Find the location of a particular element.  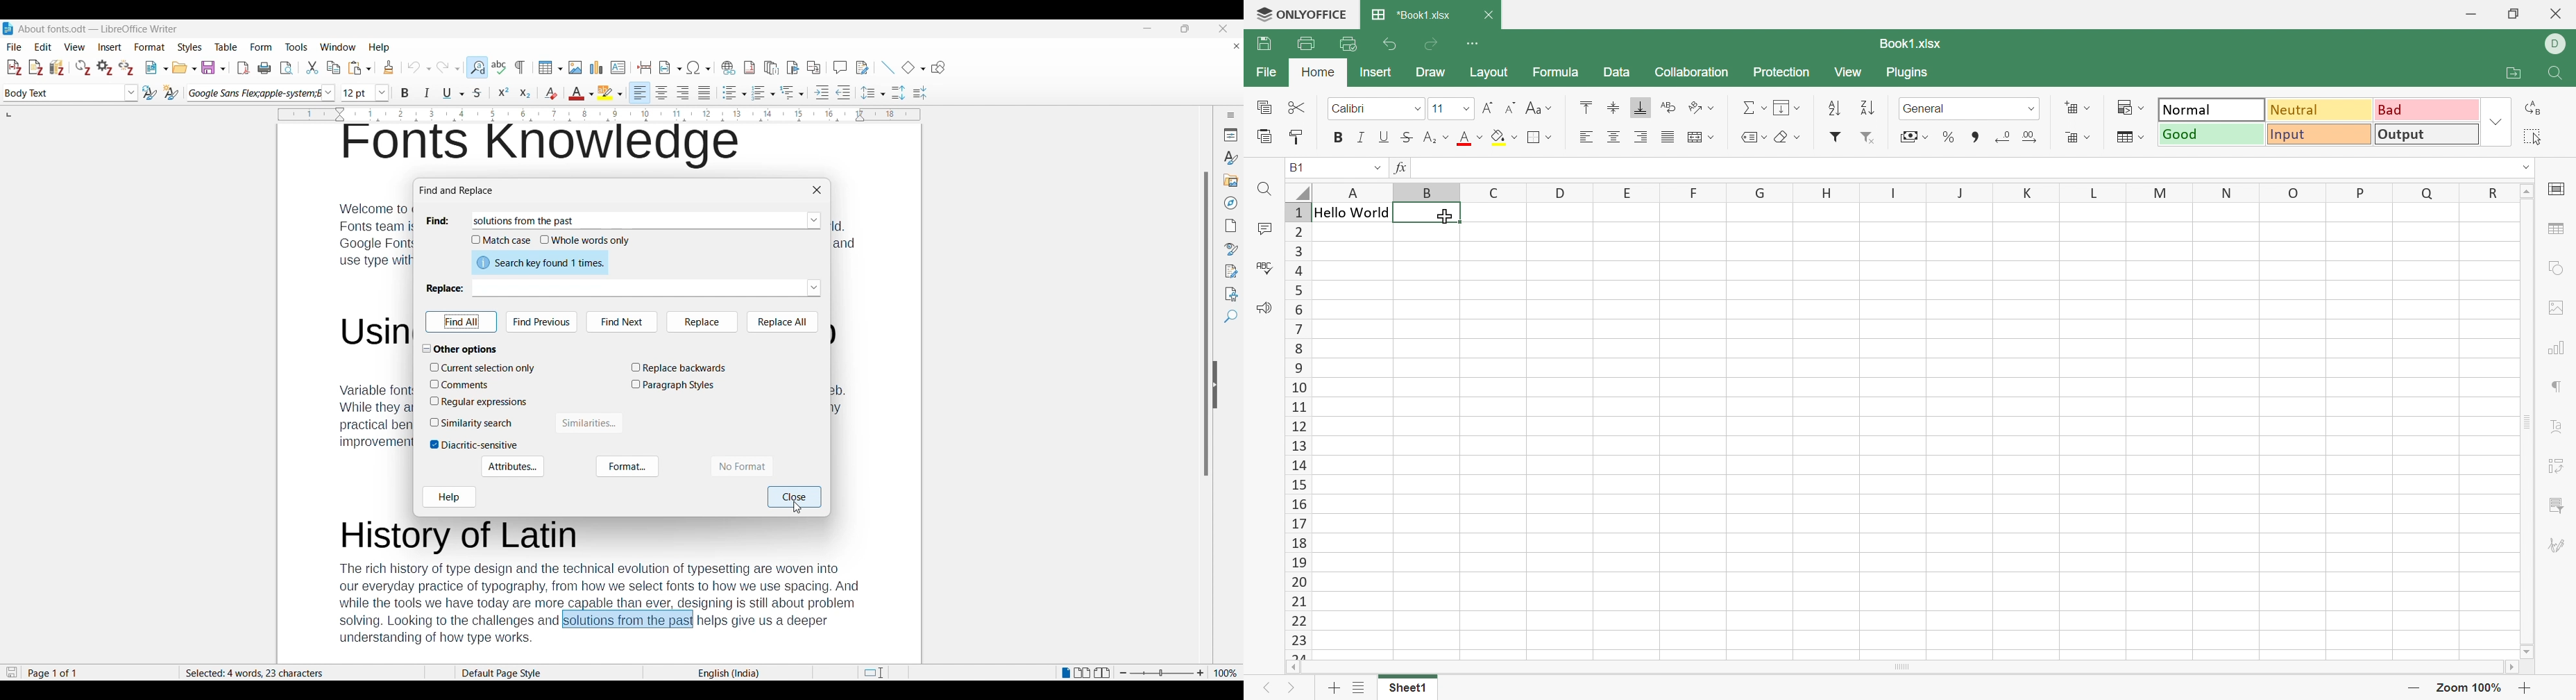

Summation is located at coordinates (1755, 109).